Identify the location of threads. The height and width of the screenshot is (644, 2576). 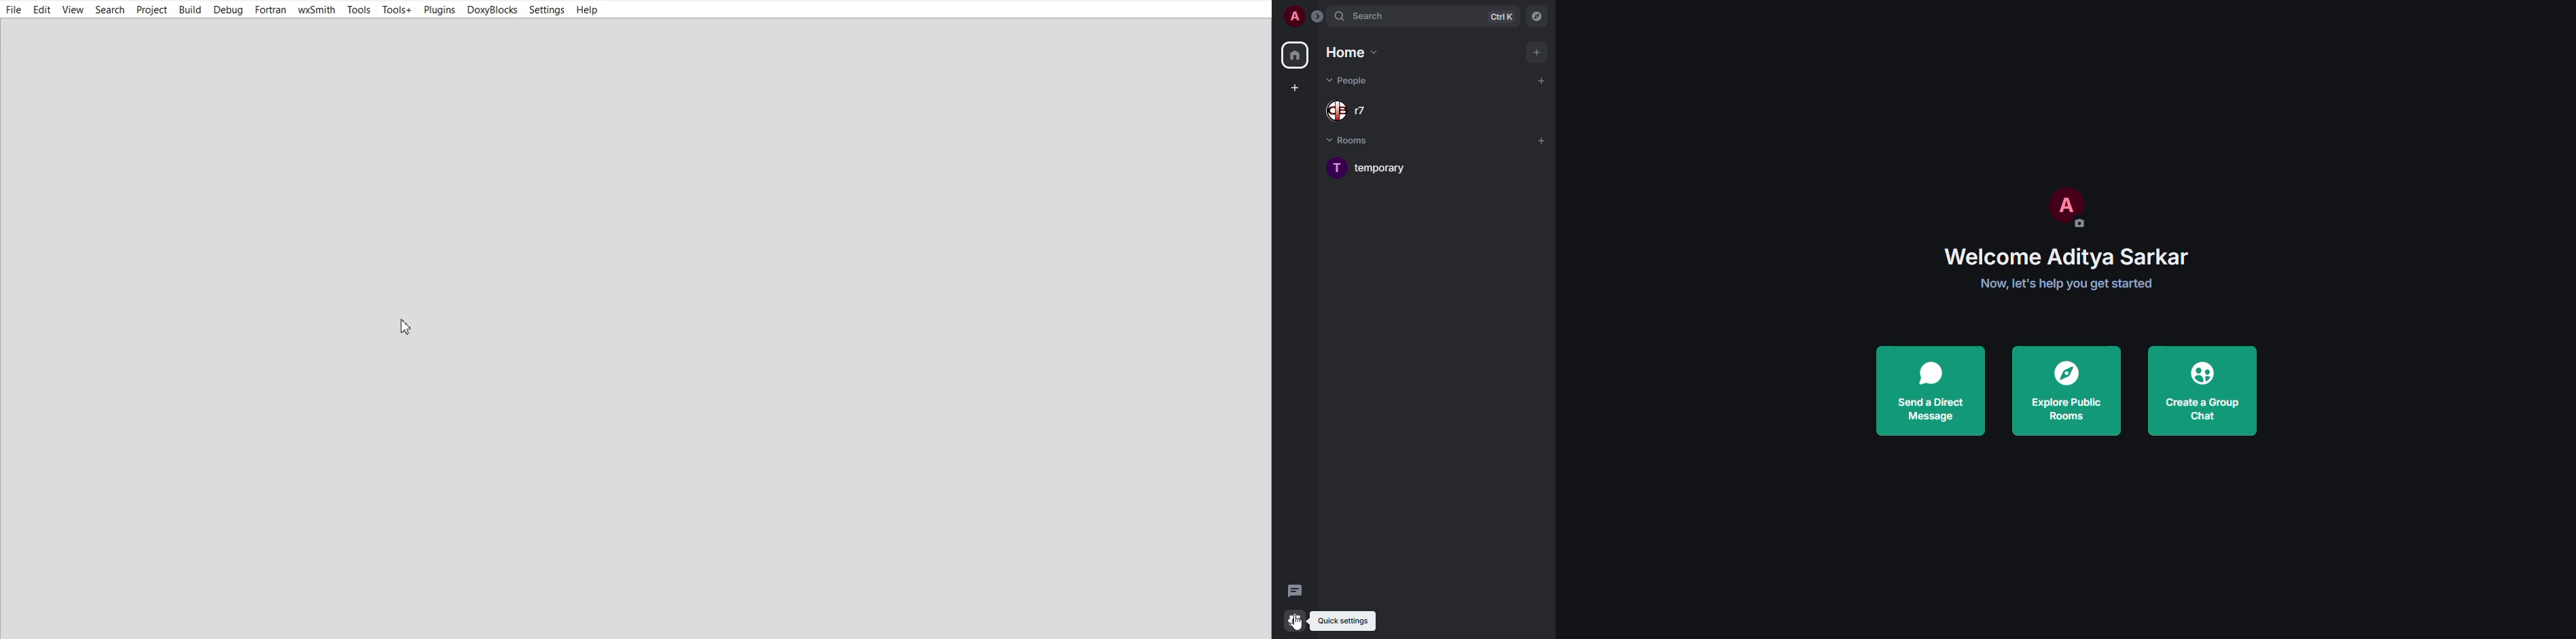
(1297, 591).